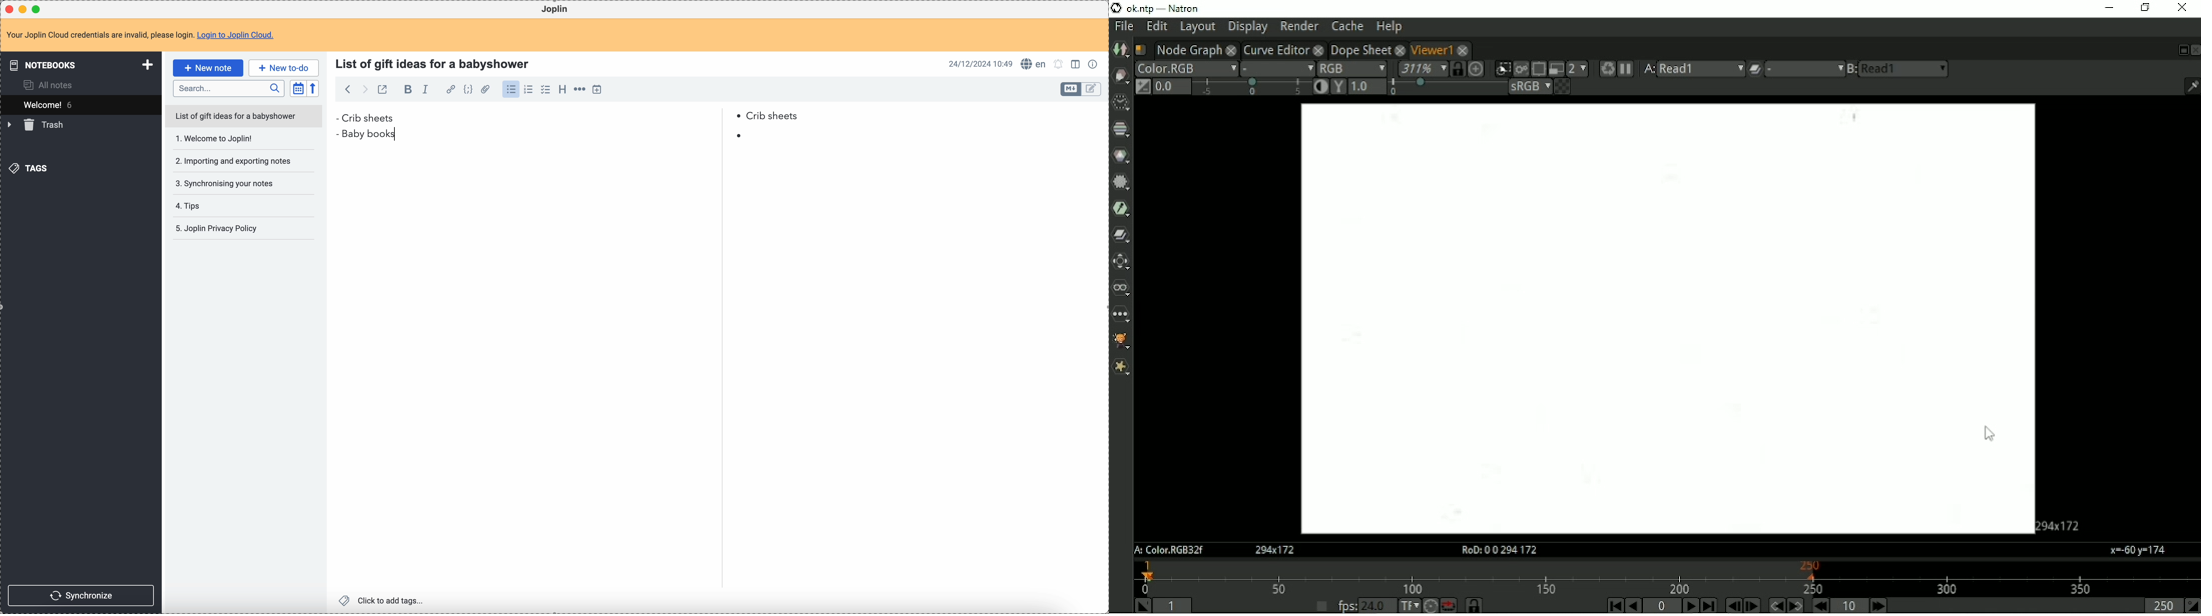 This screenshot has width=2212, height=616. Describe the element at coordinates (1071, 89) in the screenshot. I see `toggle edit layout` at that location.